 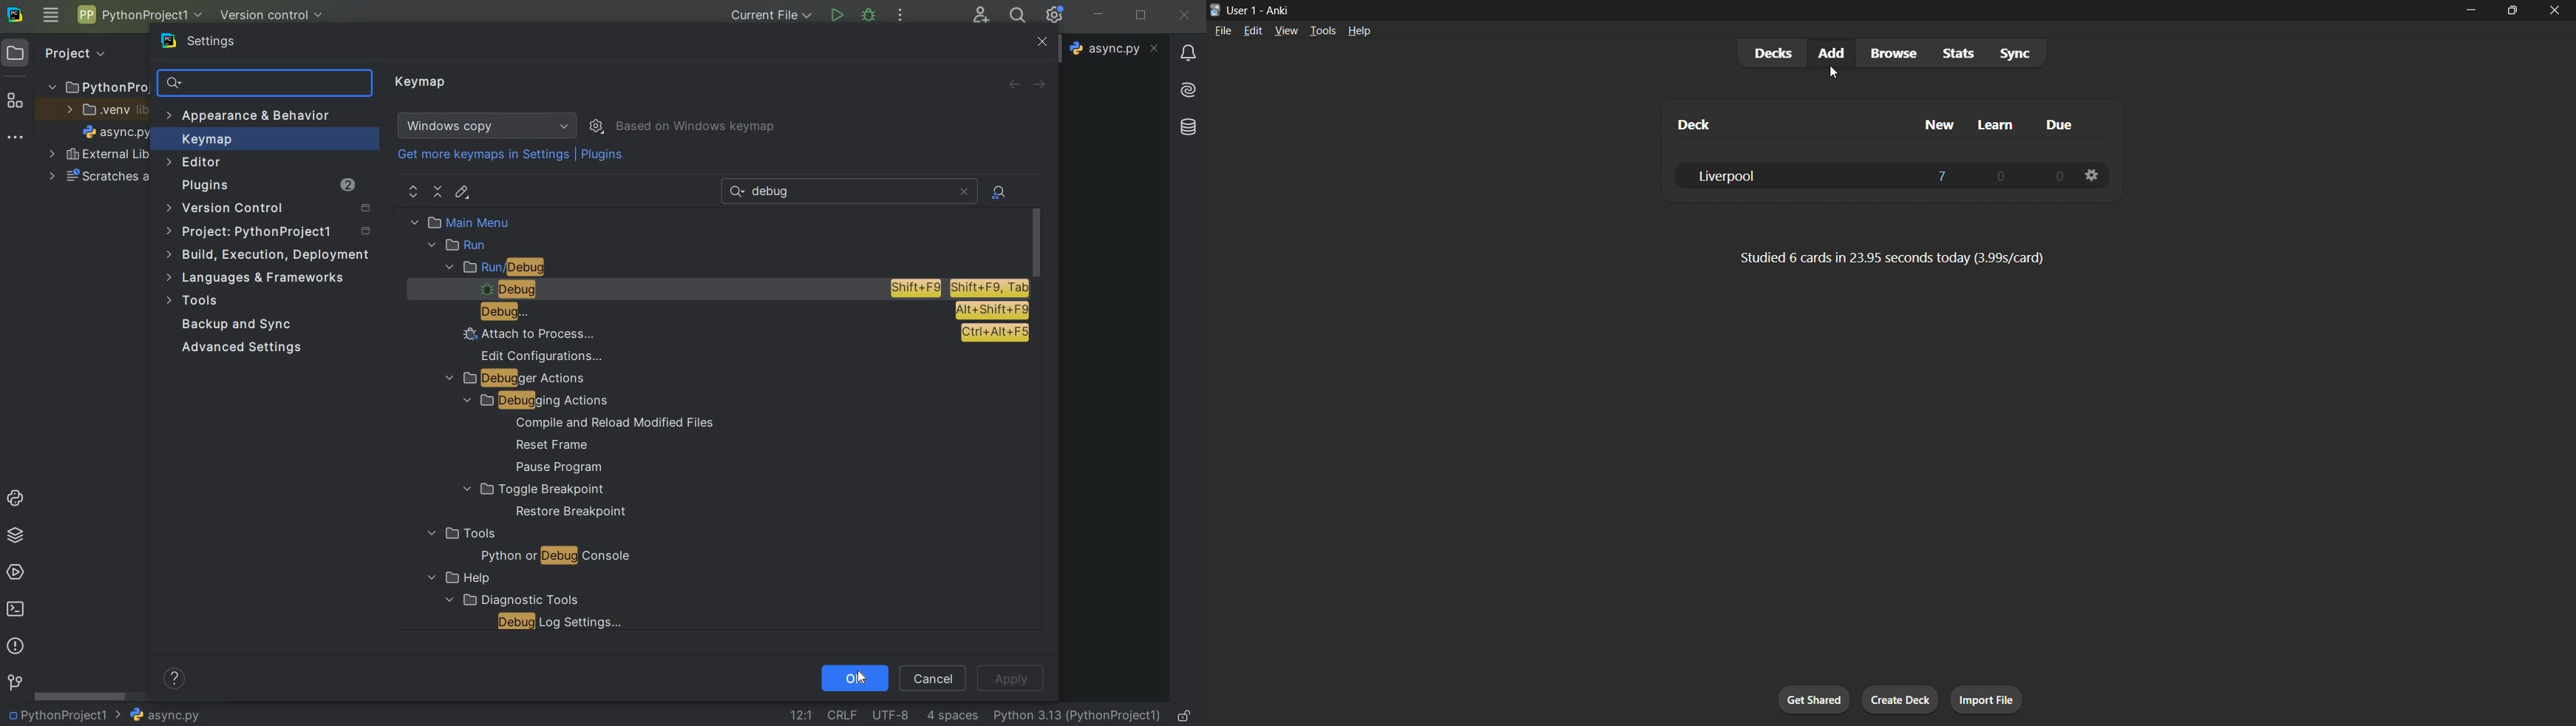 I want to click on browse, so click(x=1891, y=52).